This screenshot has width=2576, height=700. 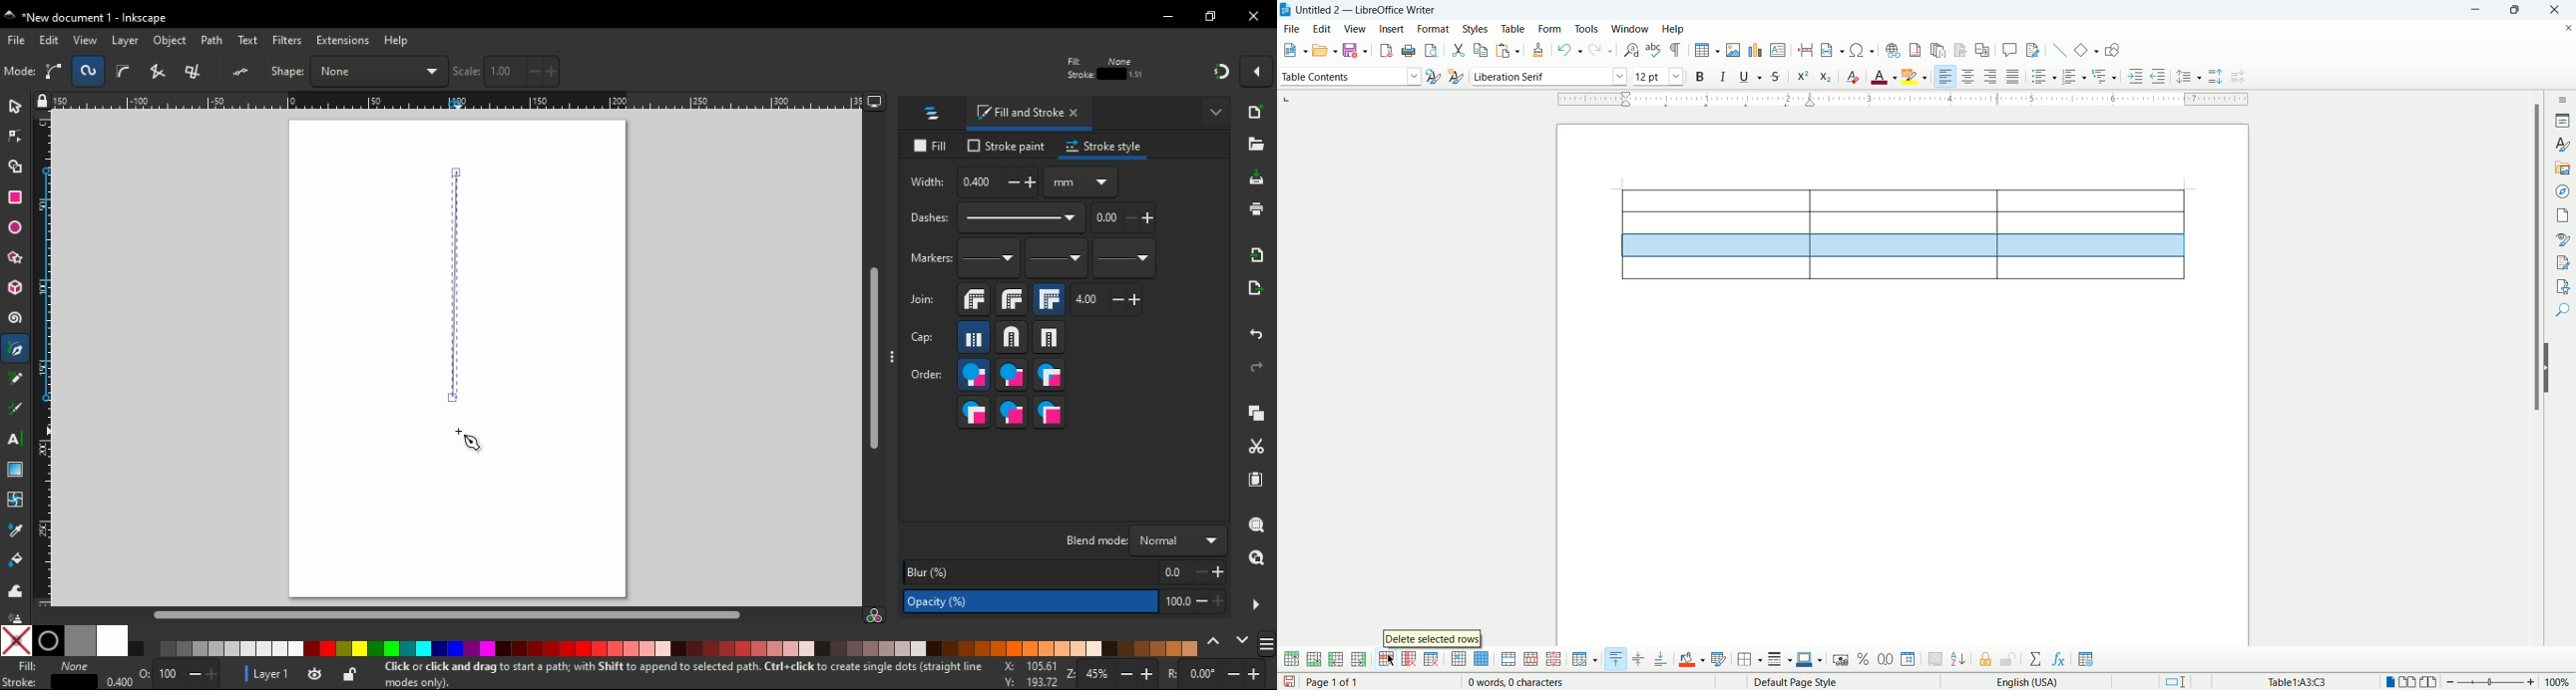 I want to click on find, so click(x=2562, y=310).